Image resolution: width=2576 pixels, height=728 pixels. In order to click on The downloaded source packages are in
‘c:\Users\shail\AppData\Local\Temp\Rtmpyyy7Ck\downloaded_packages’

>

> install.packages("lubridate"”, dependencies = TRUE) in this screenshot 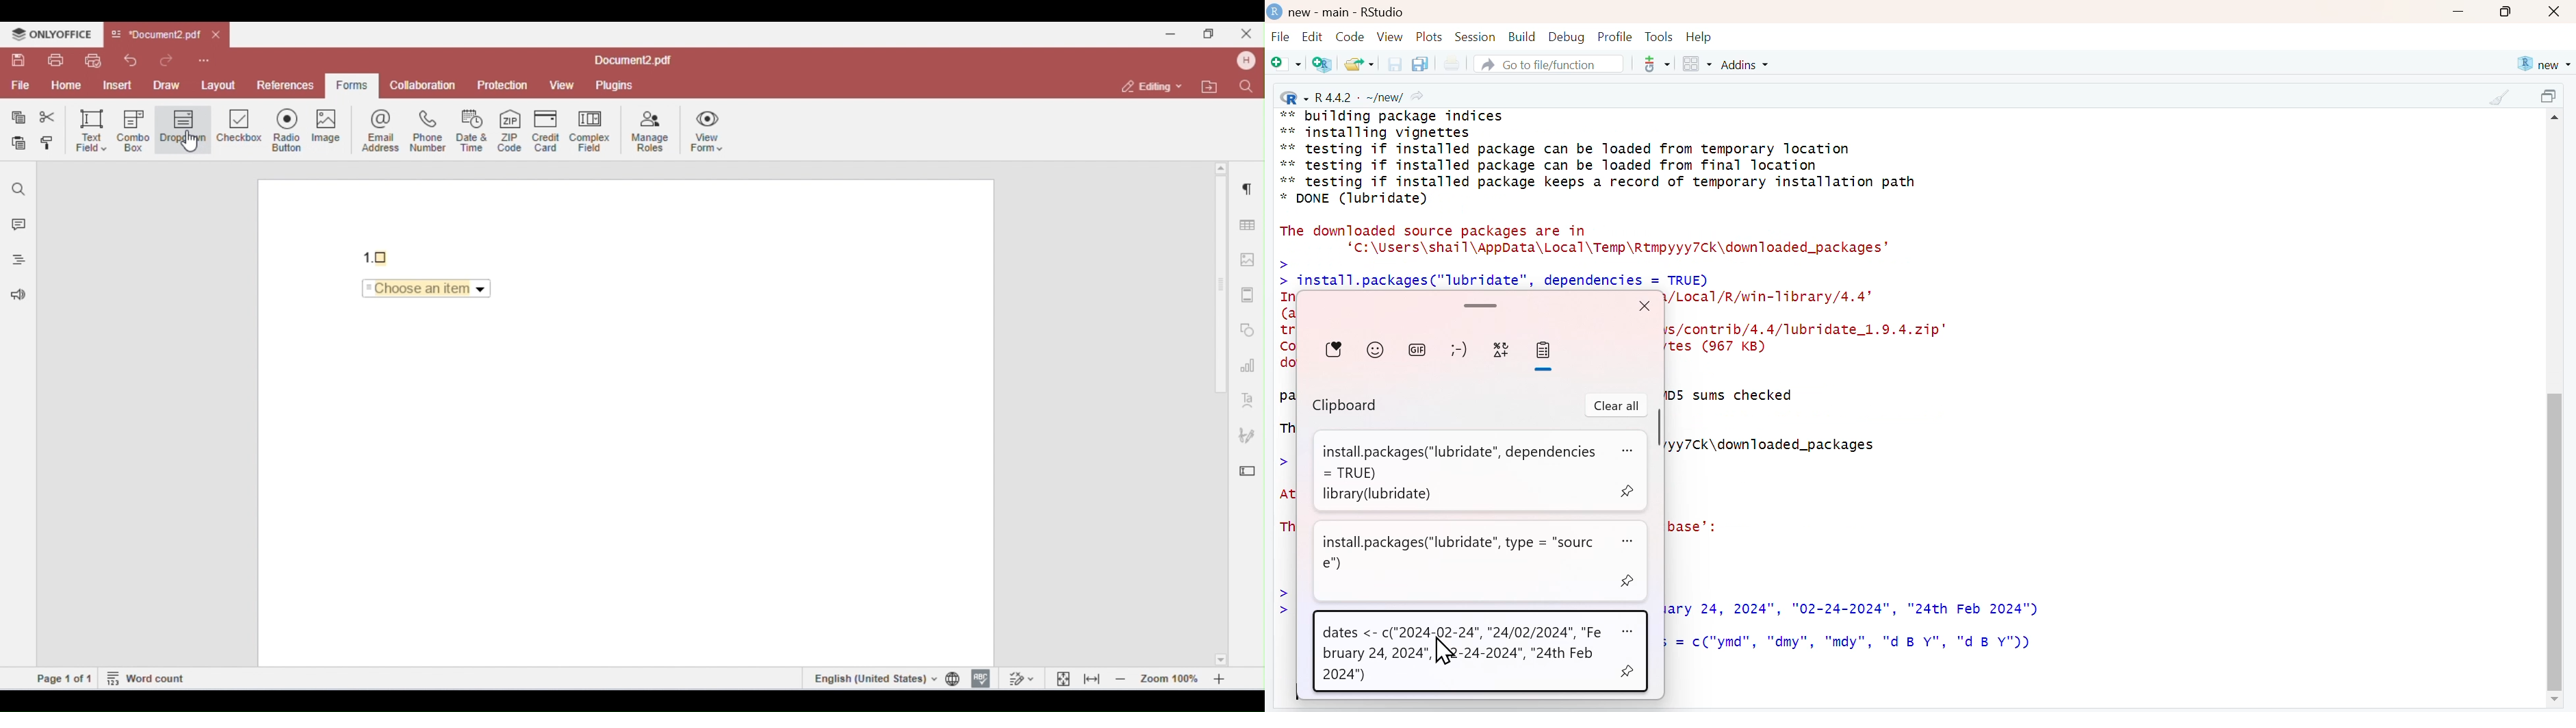, I will do `click(1590, 255)`.